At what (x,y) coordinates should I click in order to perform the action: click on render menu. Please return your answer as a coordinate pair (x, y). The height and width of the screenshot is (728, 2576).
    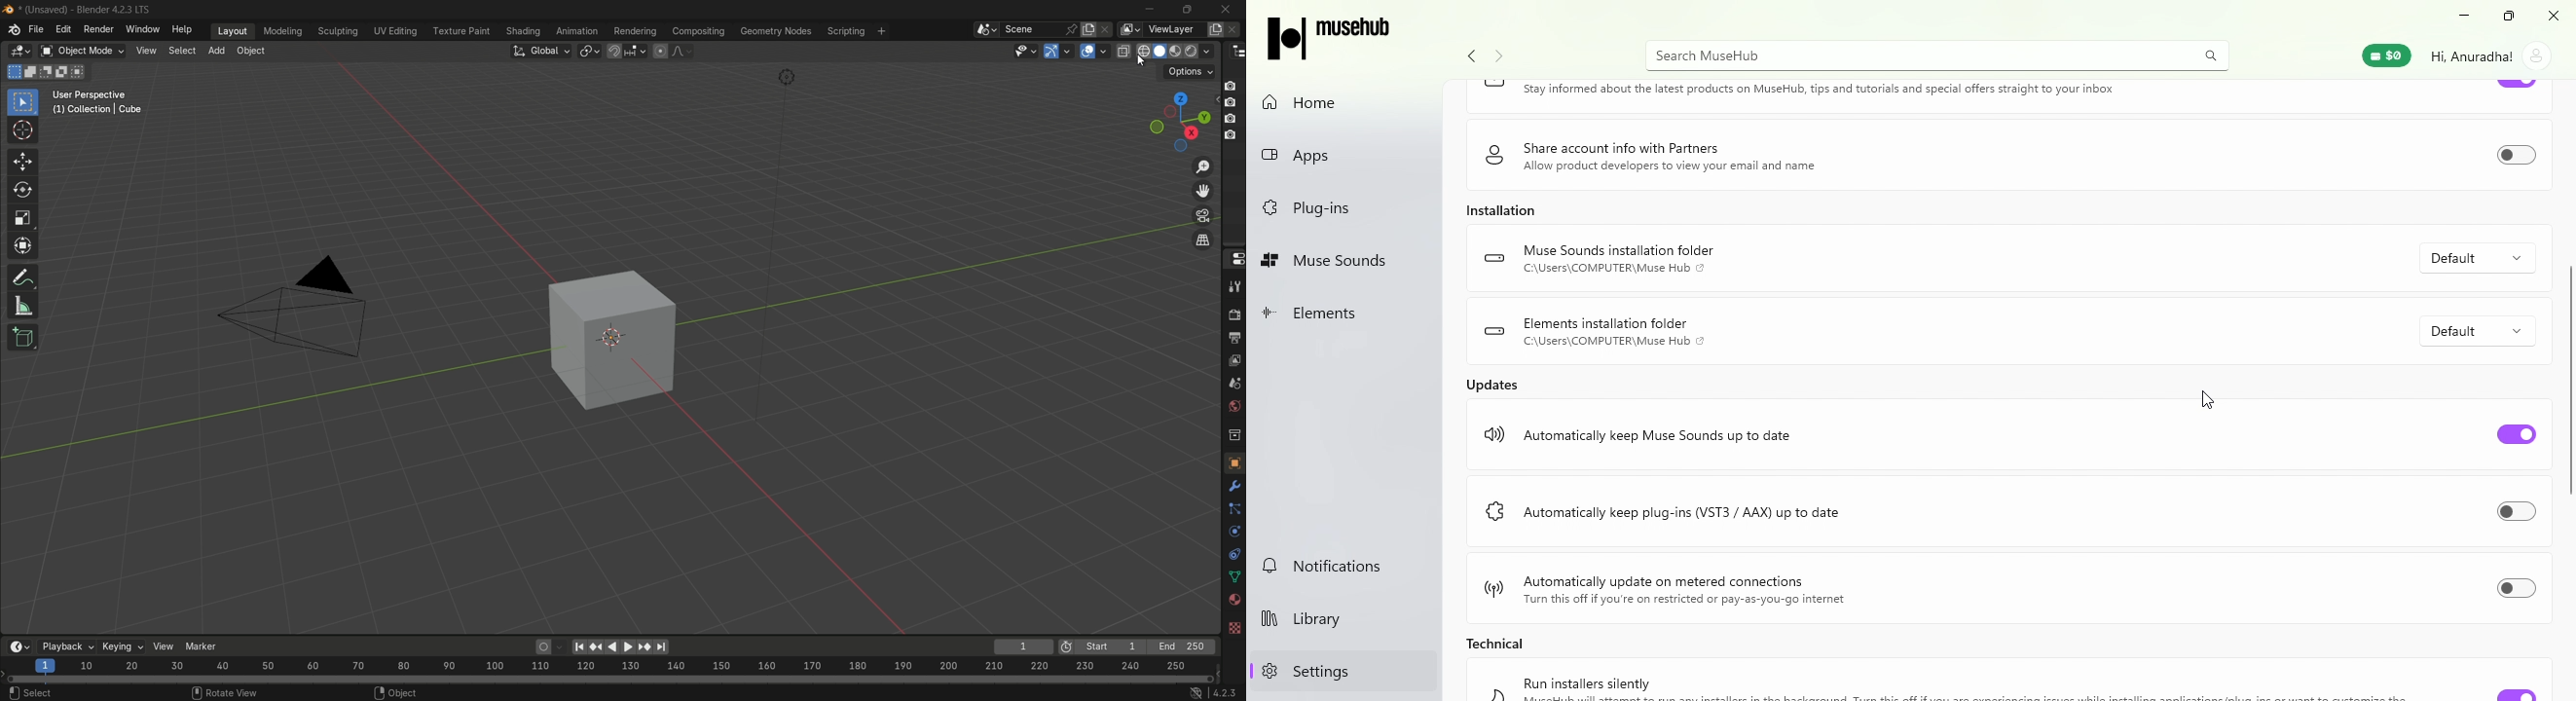
    Looking at the image, I should click on (99, 29).